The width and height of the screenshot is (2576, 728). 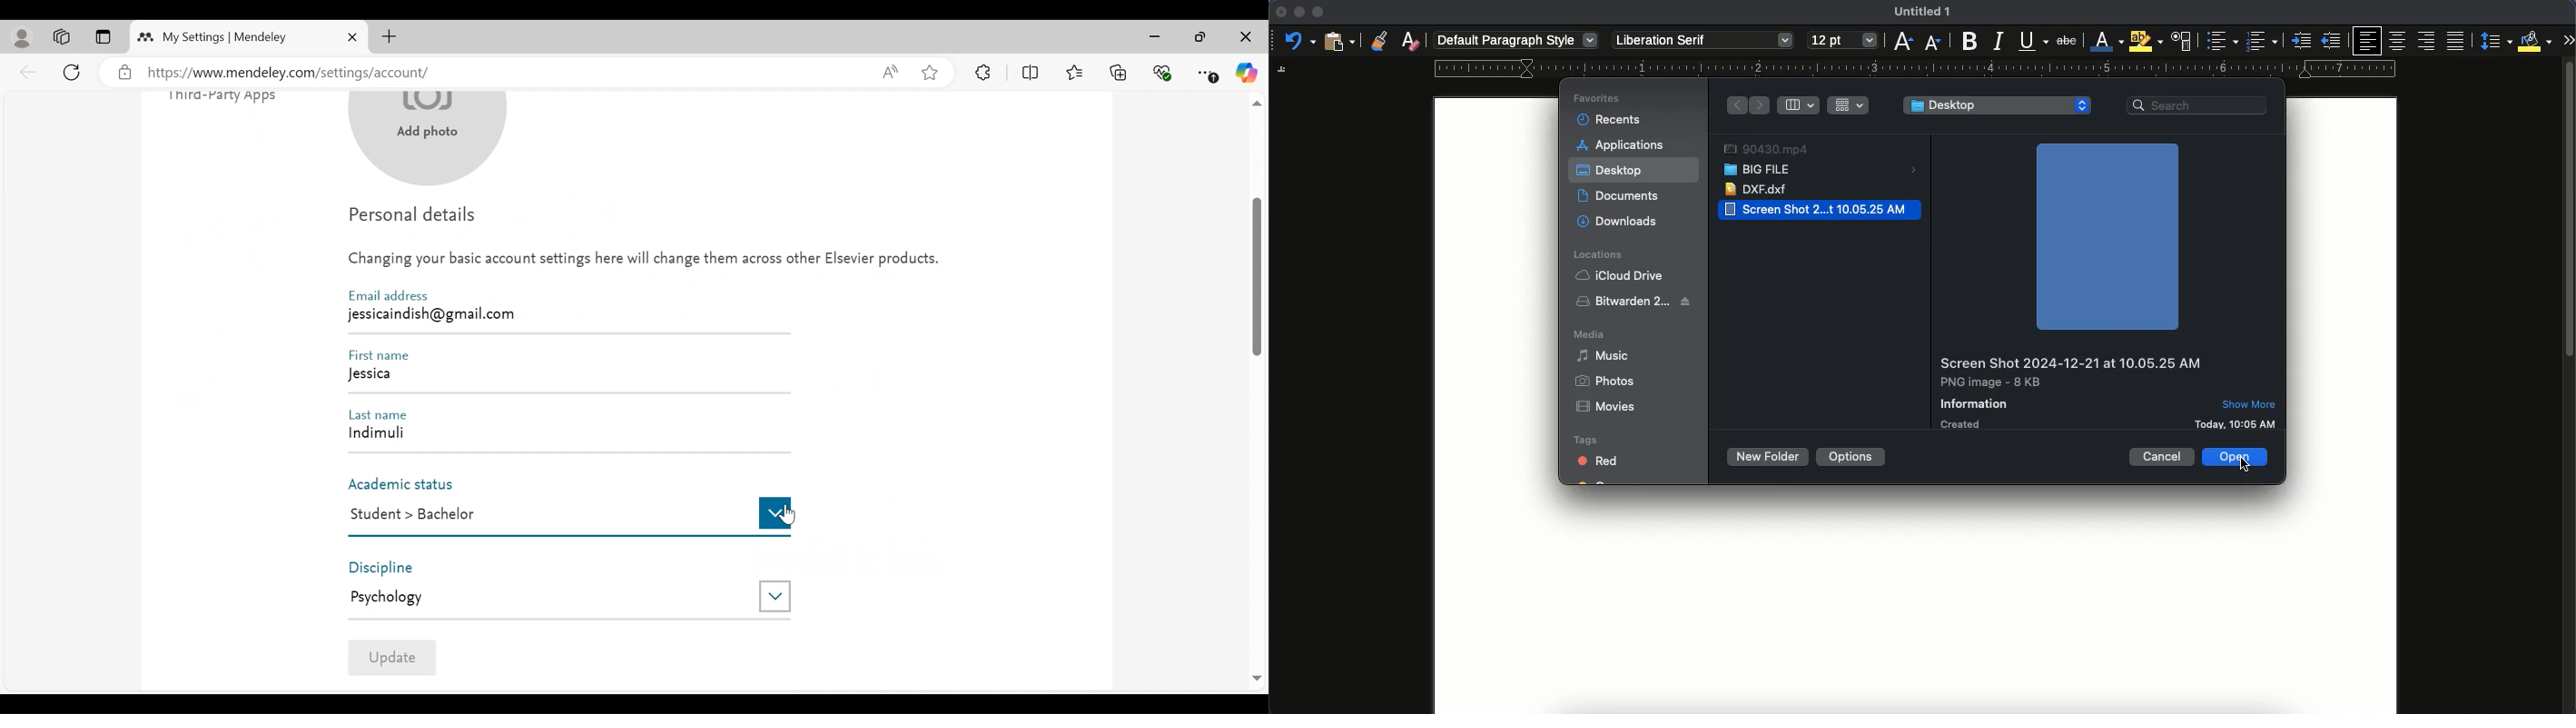 What do you see at coordinates (929, 72) in the screenshot?
I see `Add this page to Favorites` at bounding box center [929, 72].